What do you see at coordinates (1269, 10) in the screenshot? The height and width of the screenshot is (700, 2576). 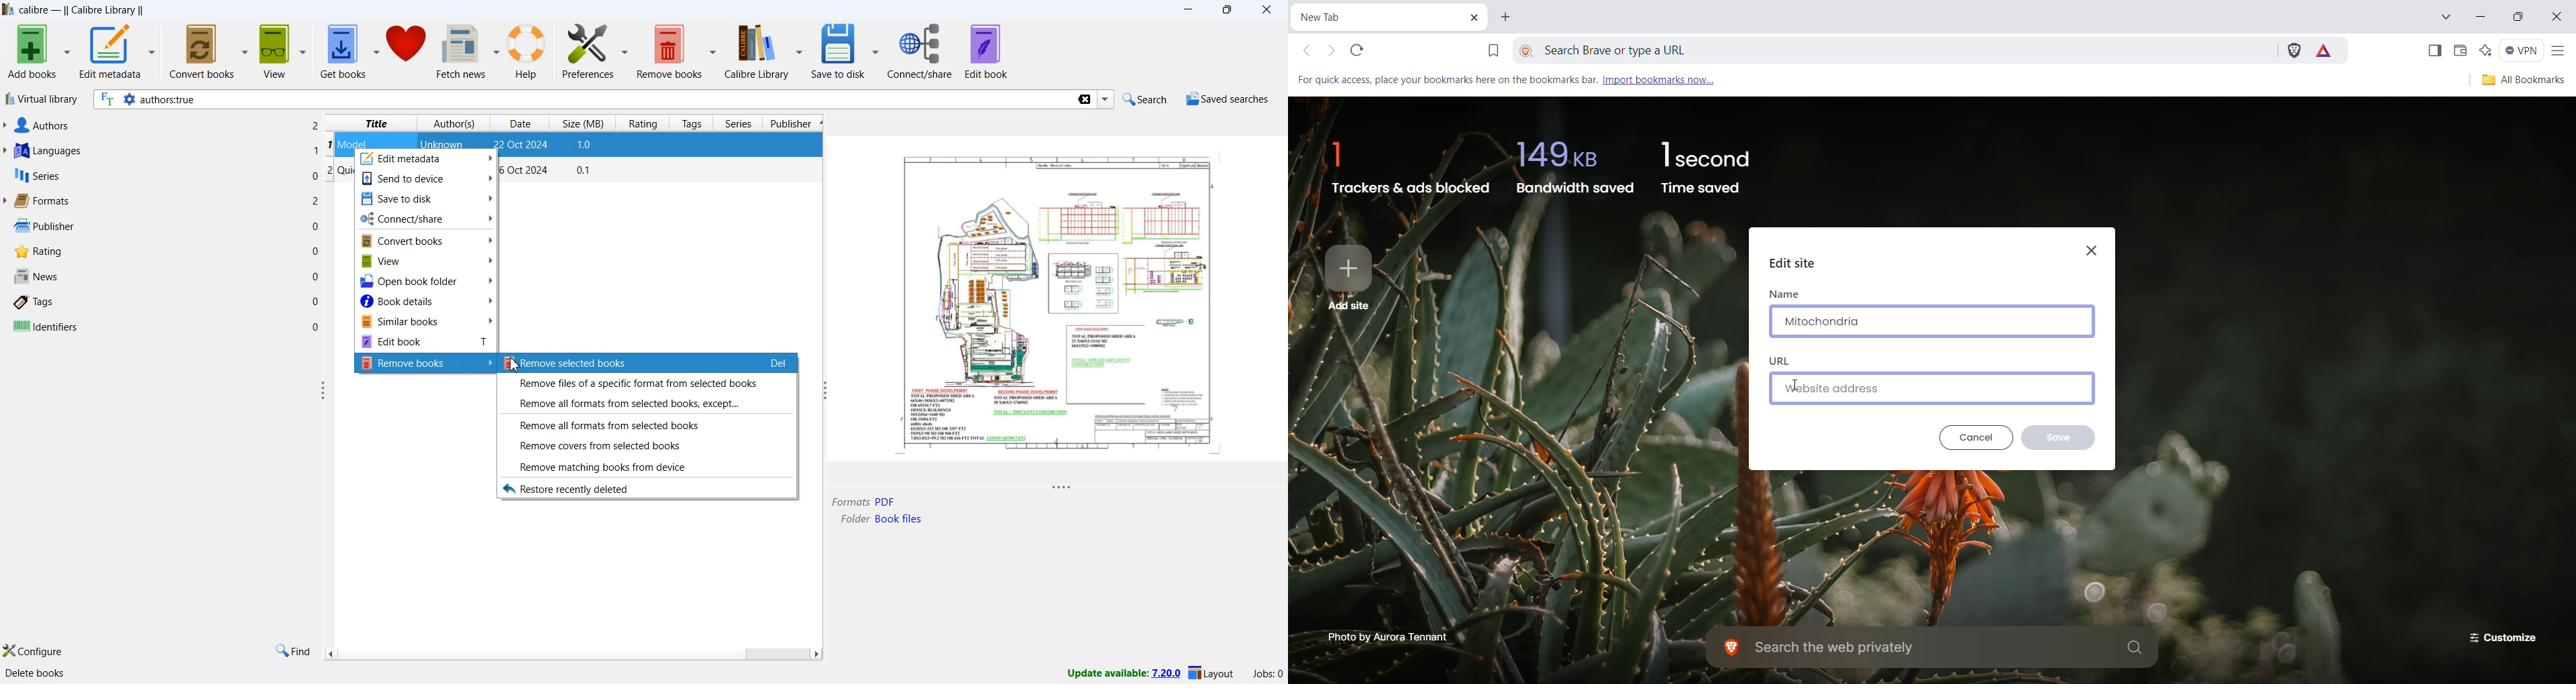 I see `close app` at bounding box center [1269, 10].